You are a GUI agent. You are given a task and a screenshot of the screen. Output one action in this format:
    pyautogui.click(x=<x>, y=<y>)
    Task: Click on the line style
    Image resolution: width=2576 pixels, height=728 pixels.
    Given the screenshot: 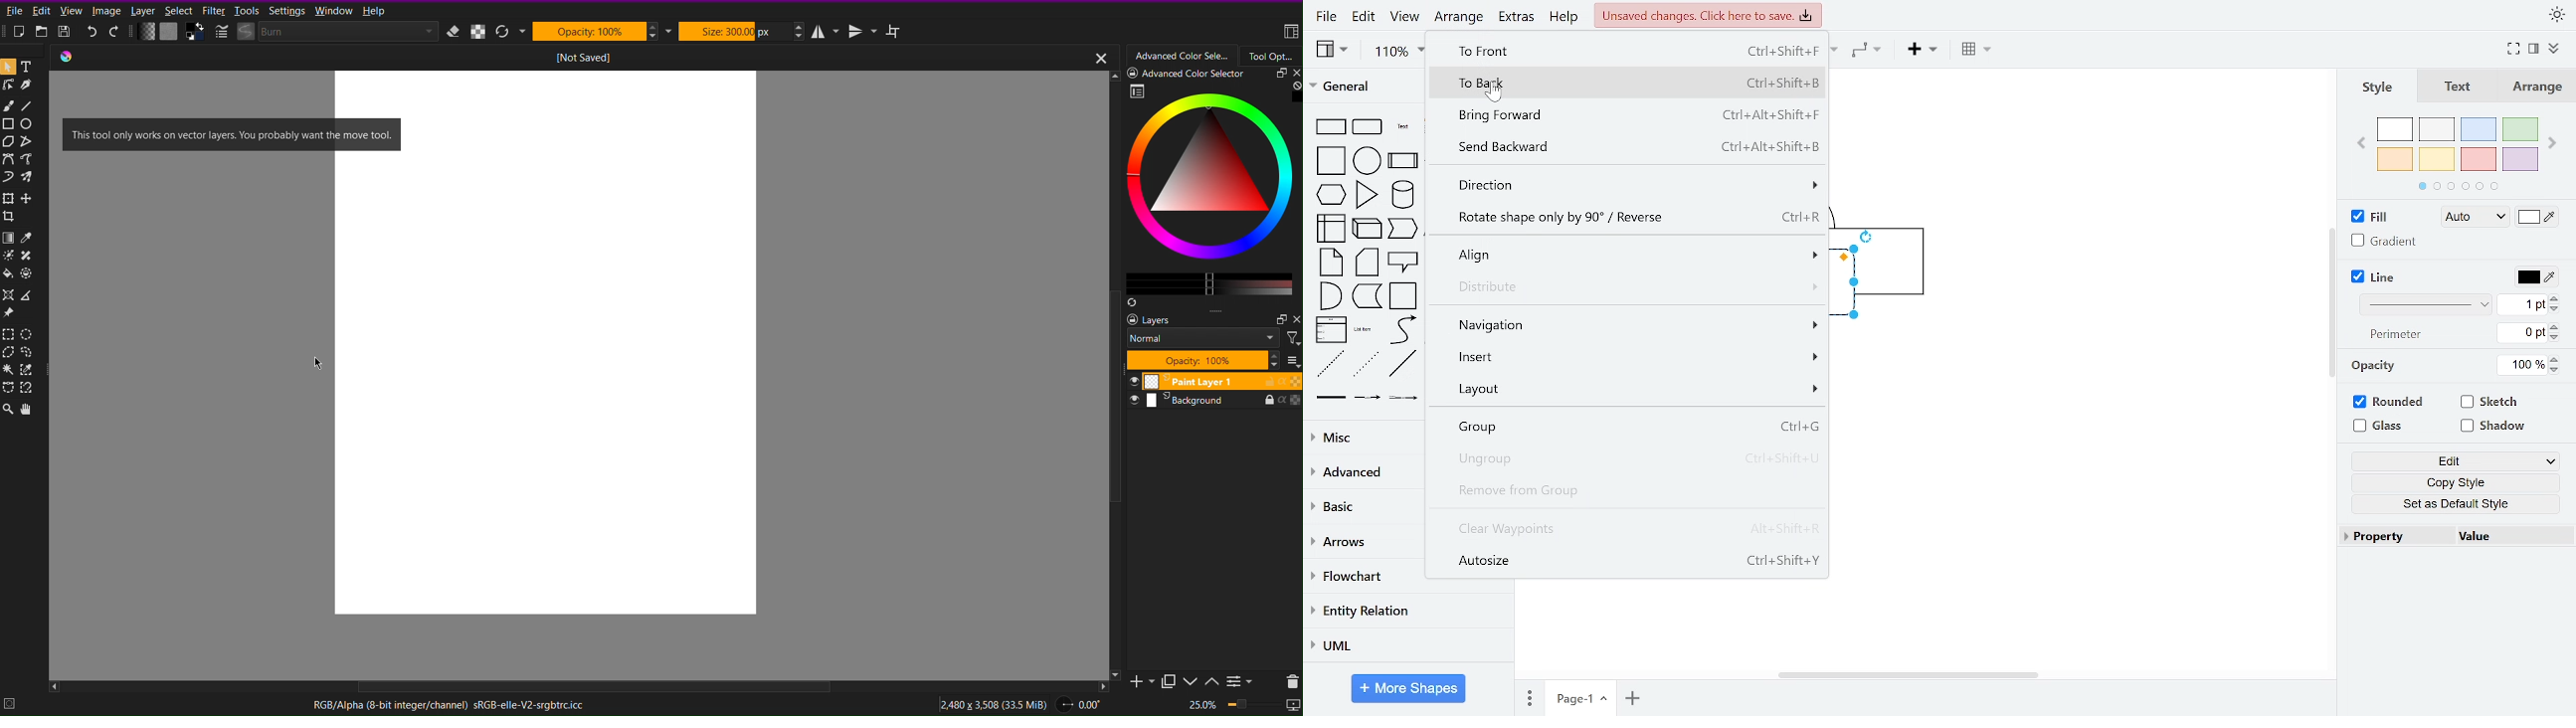 What is the action you would take?
    pyautogui.click(x=2423, y=305)
    